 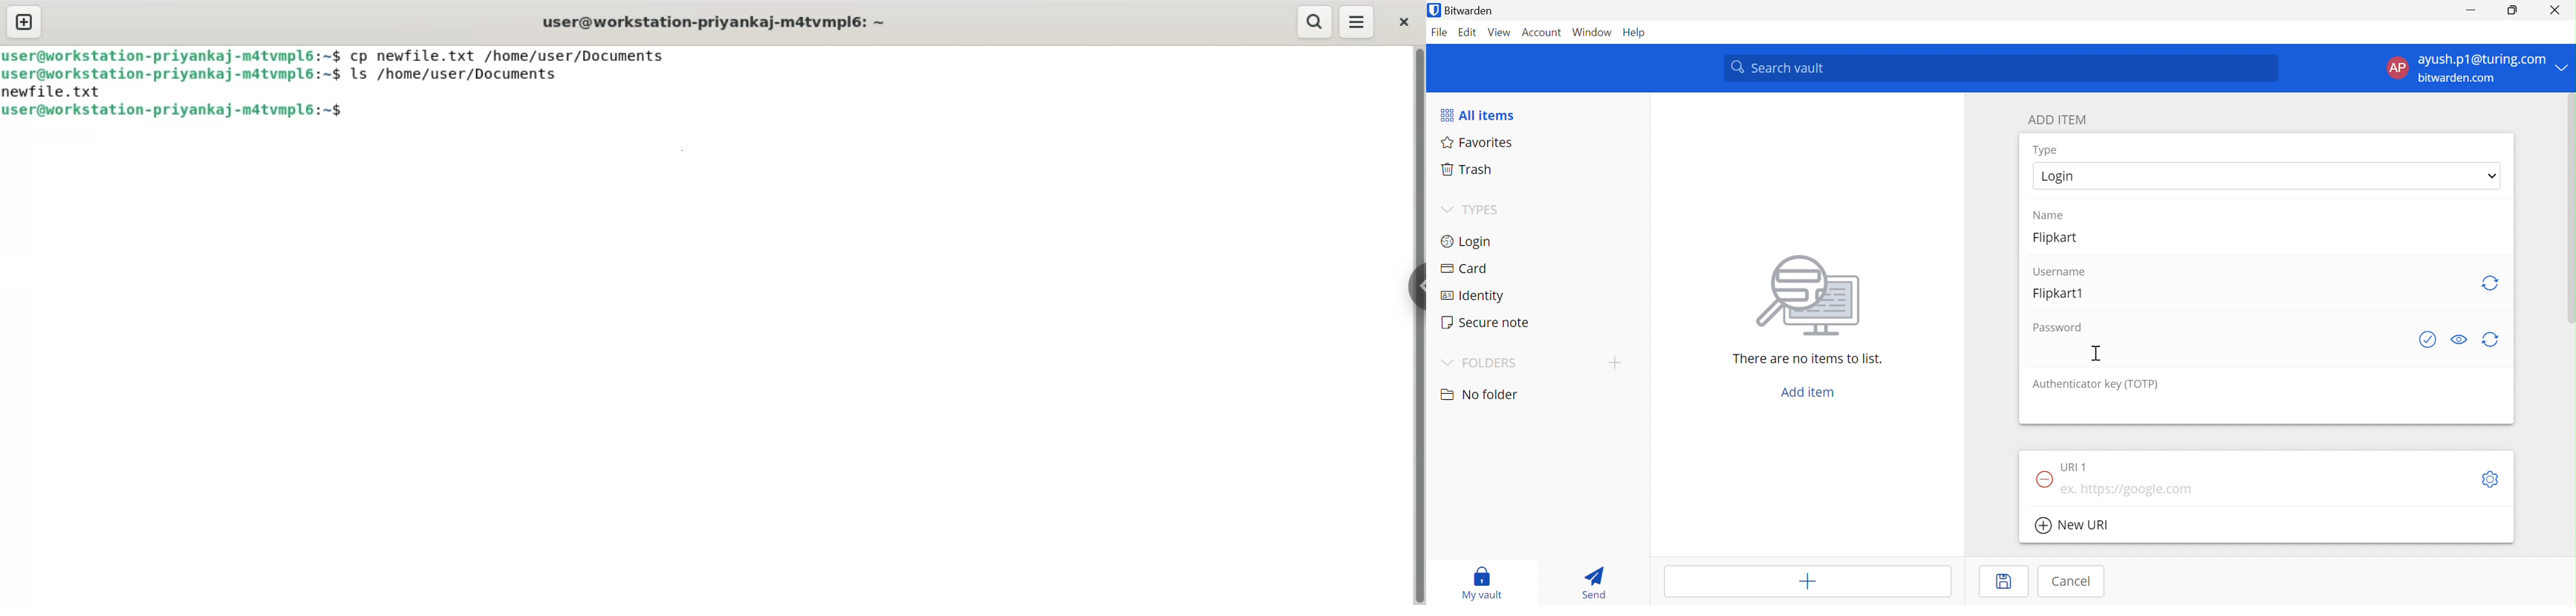 What do you see at coordinates (456, 73) in the screenshot?
I see `ls /home/user/Documents` at bounding box center [456, 73].